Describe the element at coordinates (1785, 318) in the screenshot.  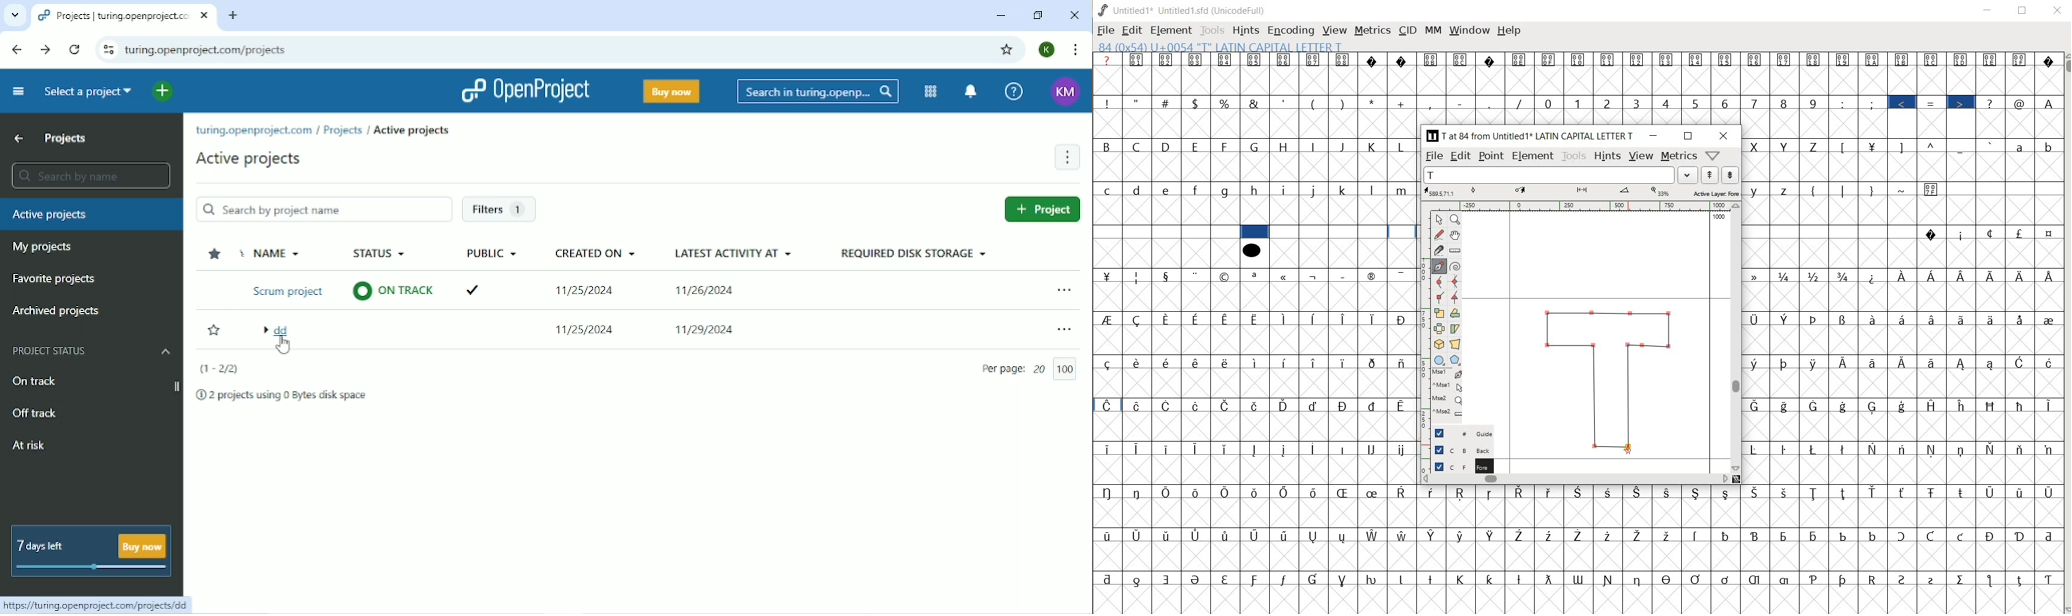
I see `Symbol` at that location.